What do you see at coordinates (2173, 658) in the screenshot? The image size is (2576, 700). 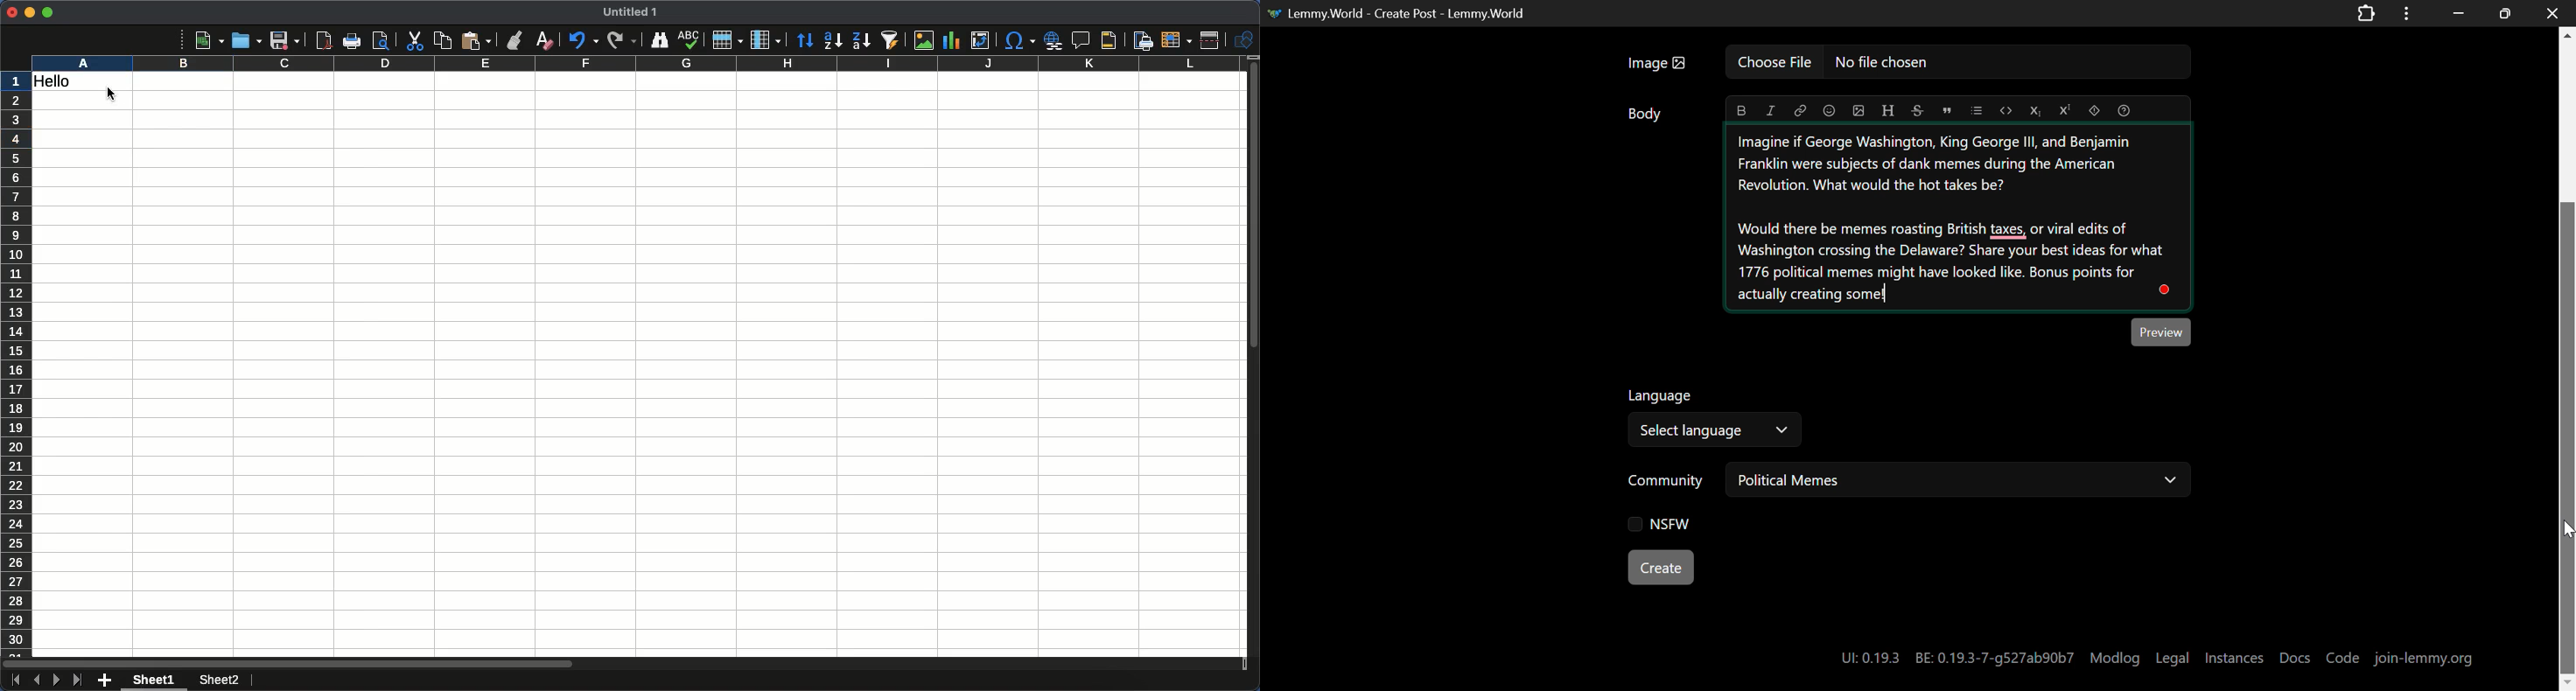 I see `Legal` at bounding box center [2173, 658].